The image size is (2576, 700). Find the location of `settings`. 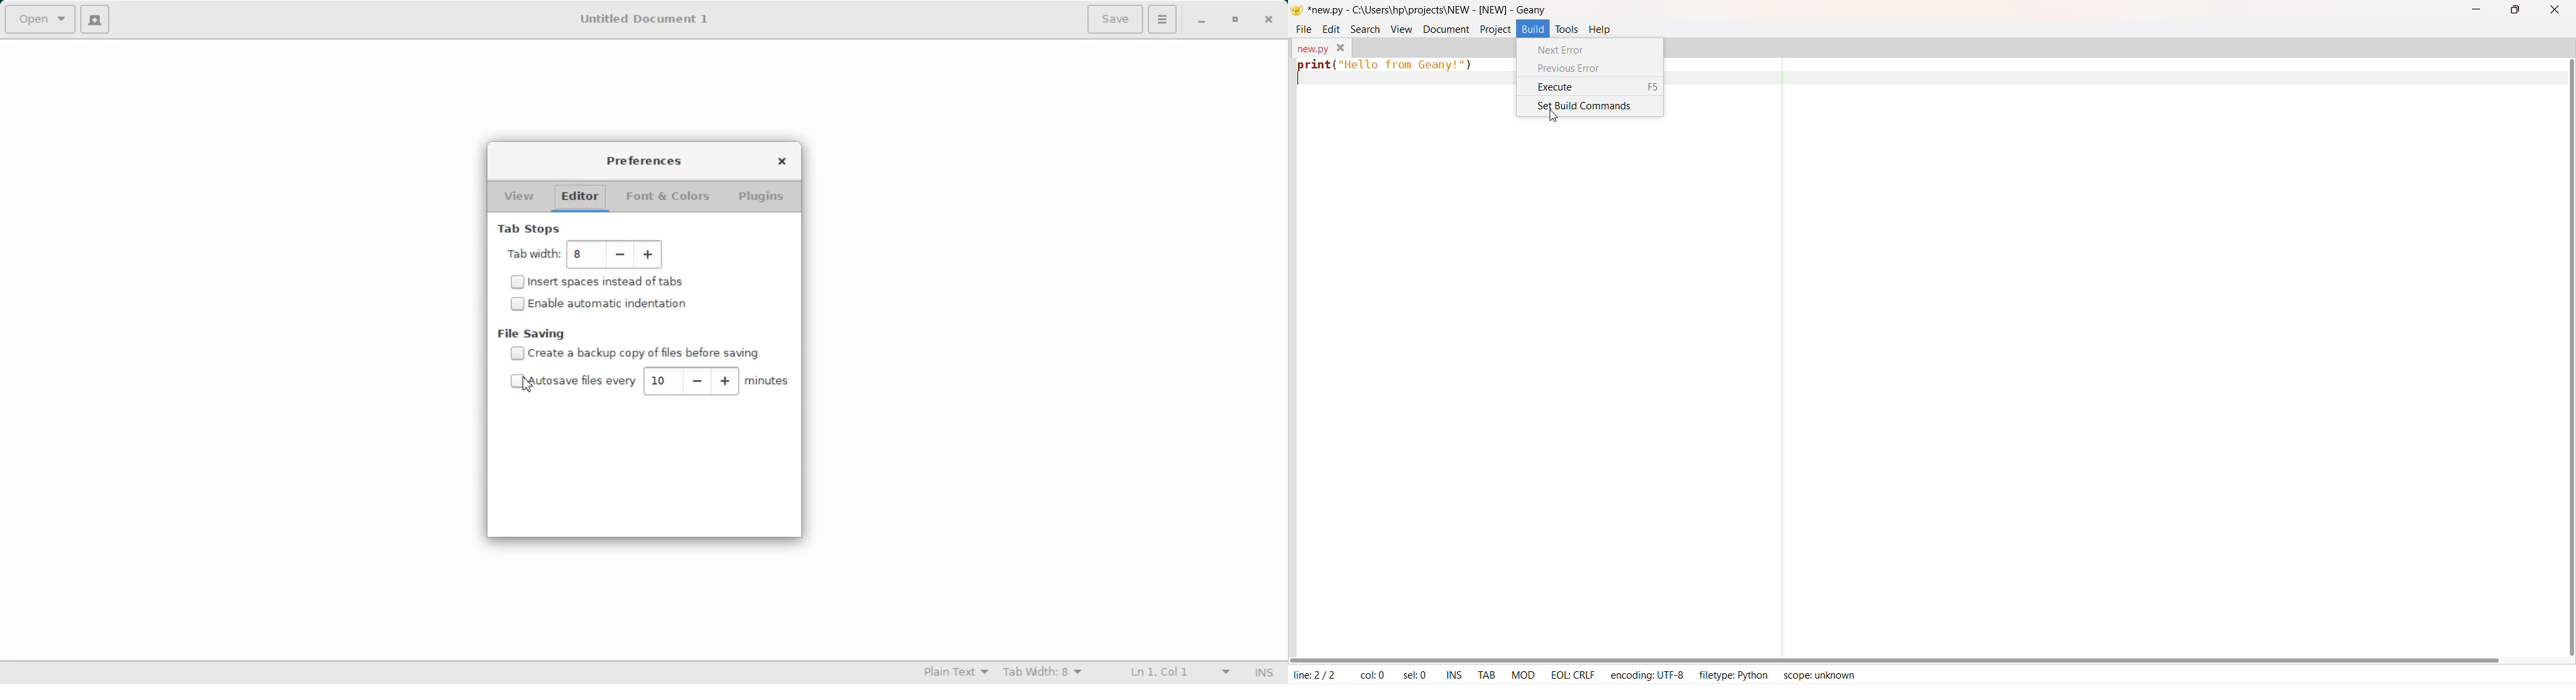

settings is located at coordinates (1162, 20).